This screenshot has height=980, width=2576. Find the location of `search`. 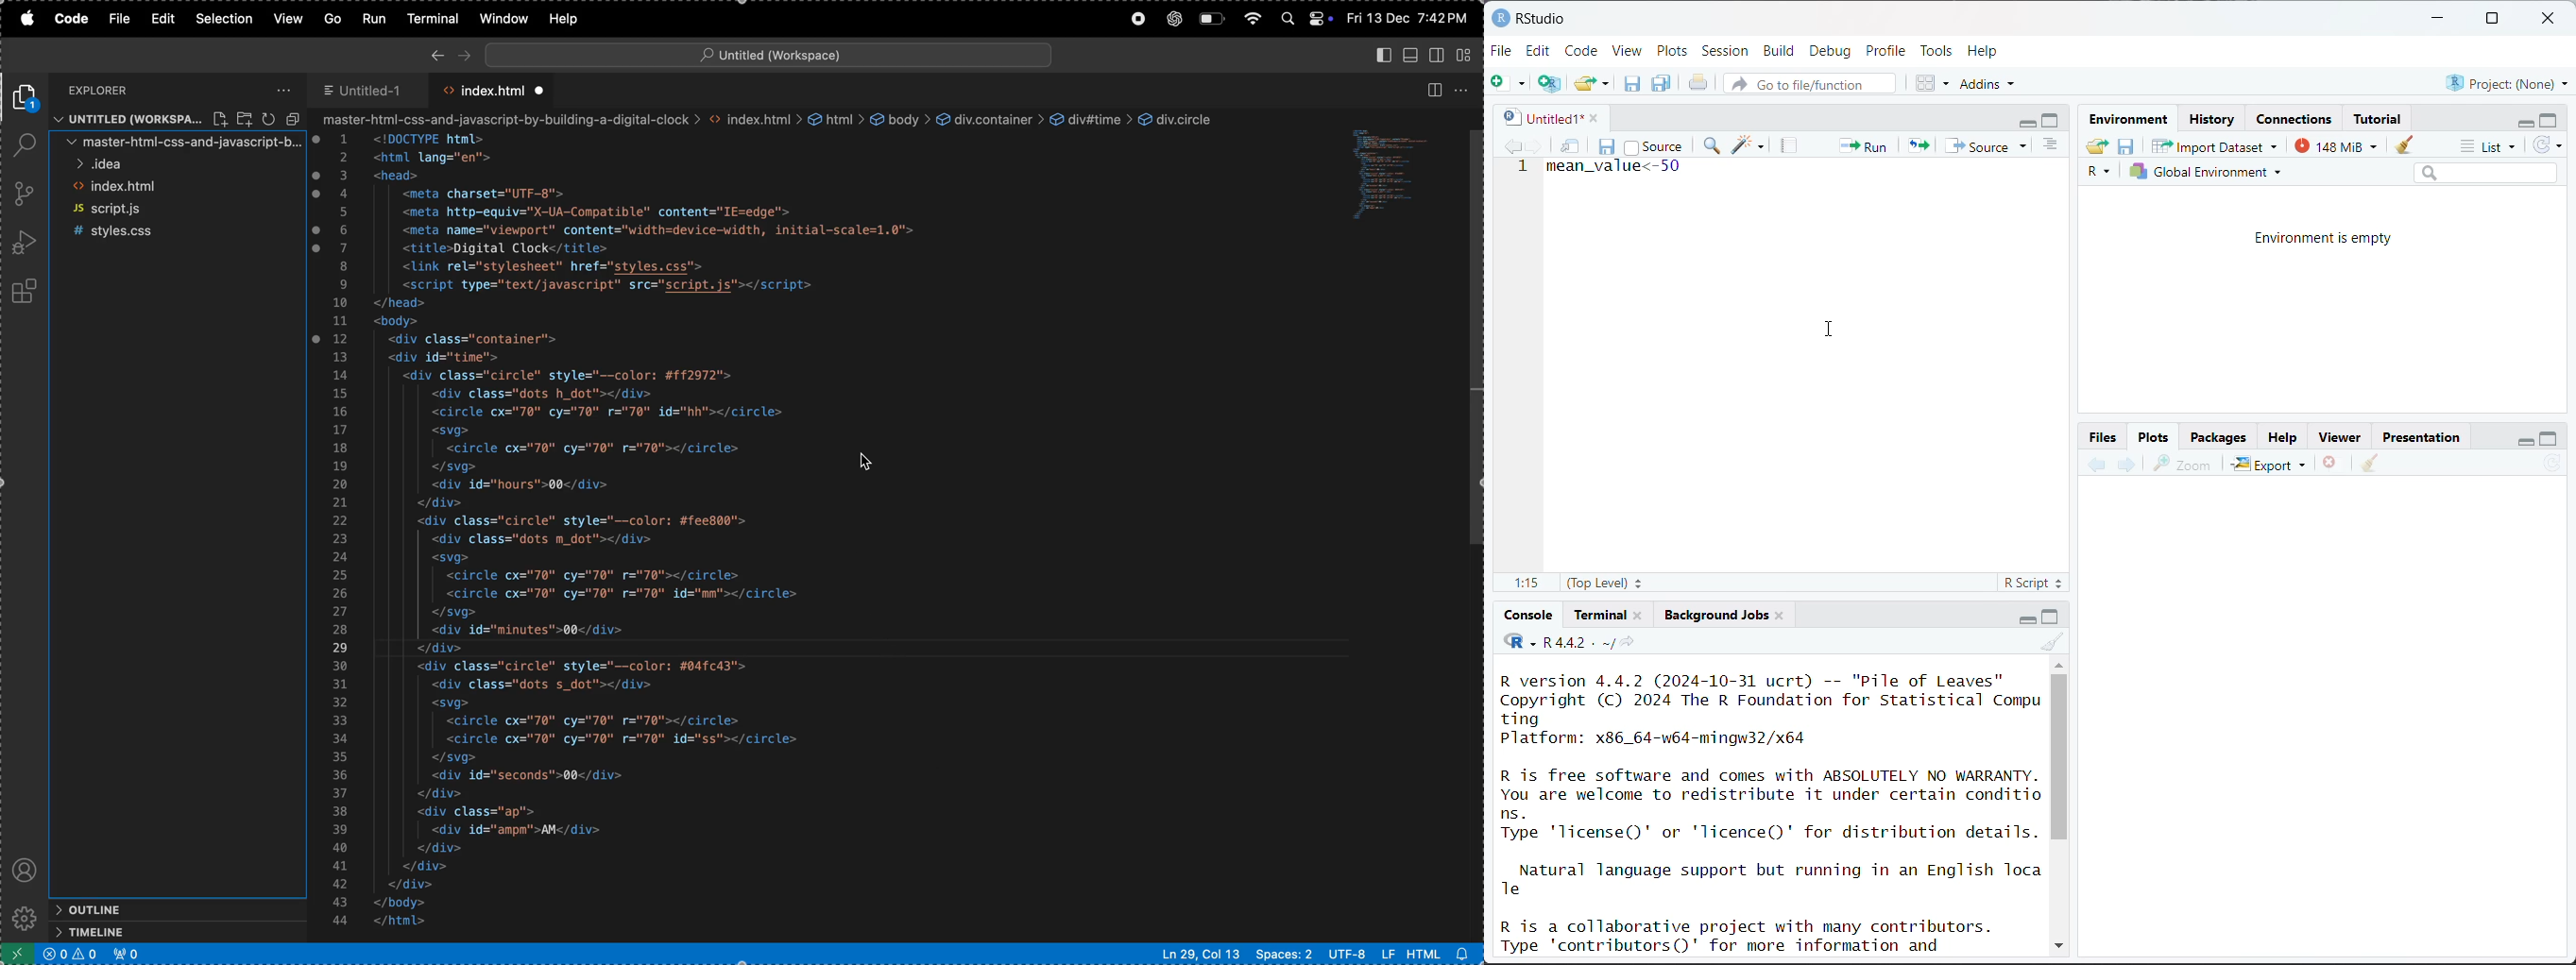

search is located at coordinates (2485, 172).